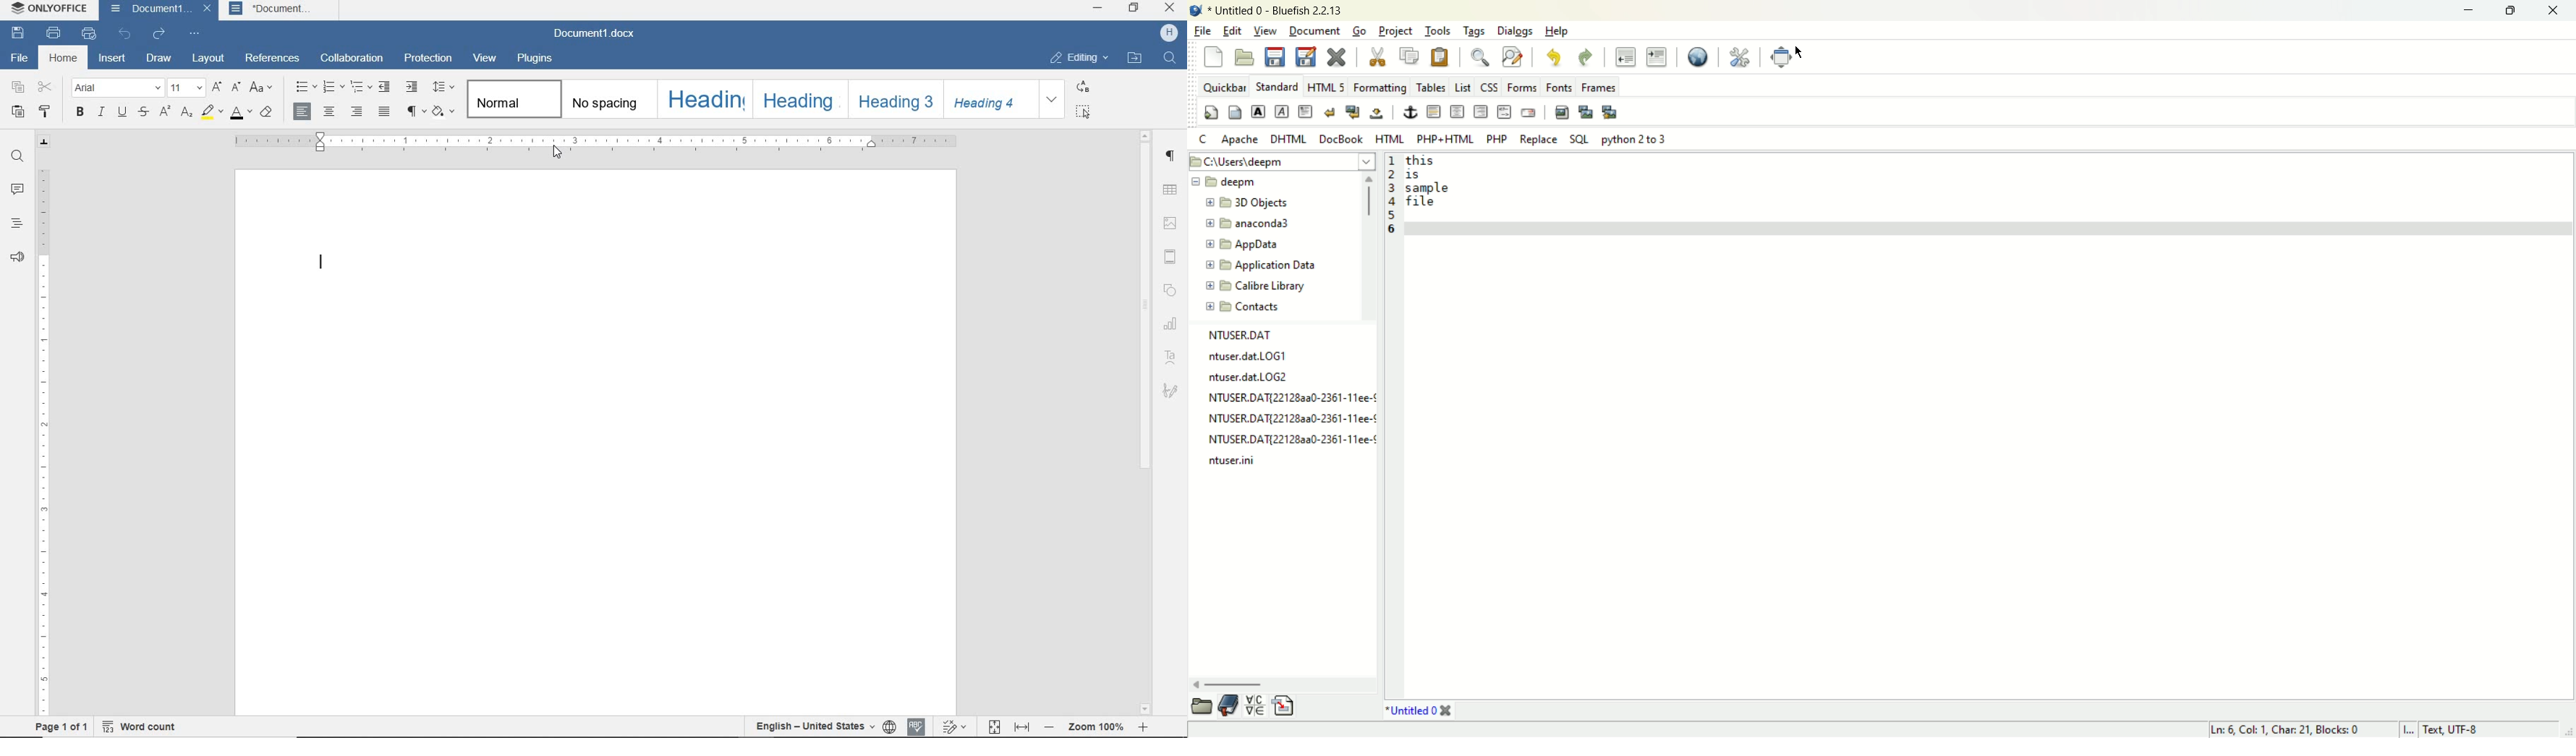  What do you see at coordinates (428, 58) in the screenshot?
I see `PROTECTION` at bounding box center [428, 58].